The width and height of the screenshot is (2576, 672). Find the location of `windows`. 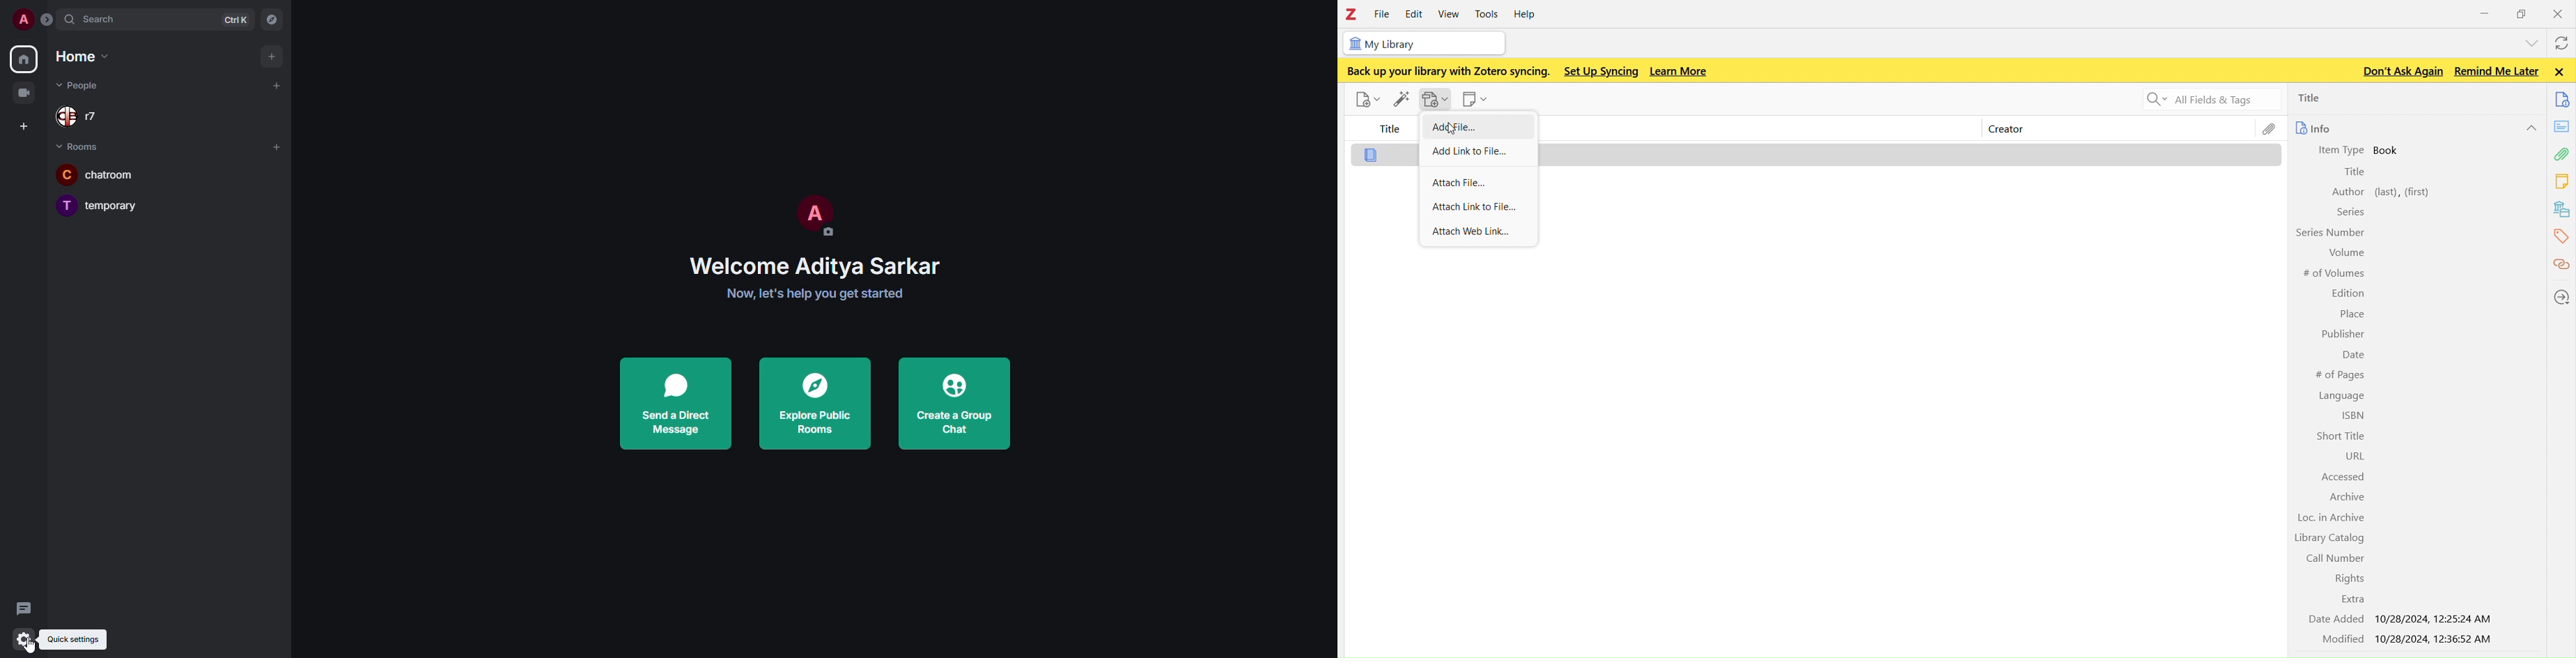

windows is located at coordinates (2523, 12).